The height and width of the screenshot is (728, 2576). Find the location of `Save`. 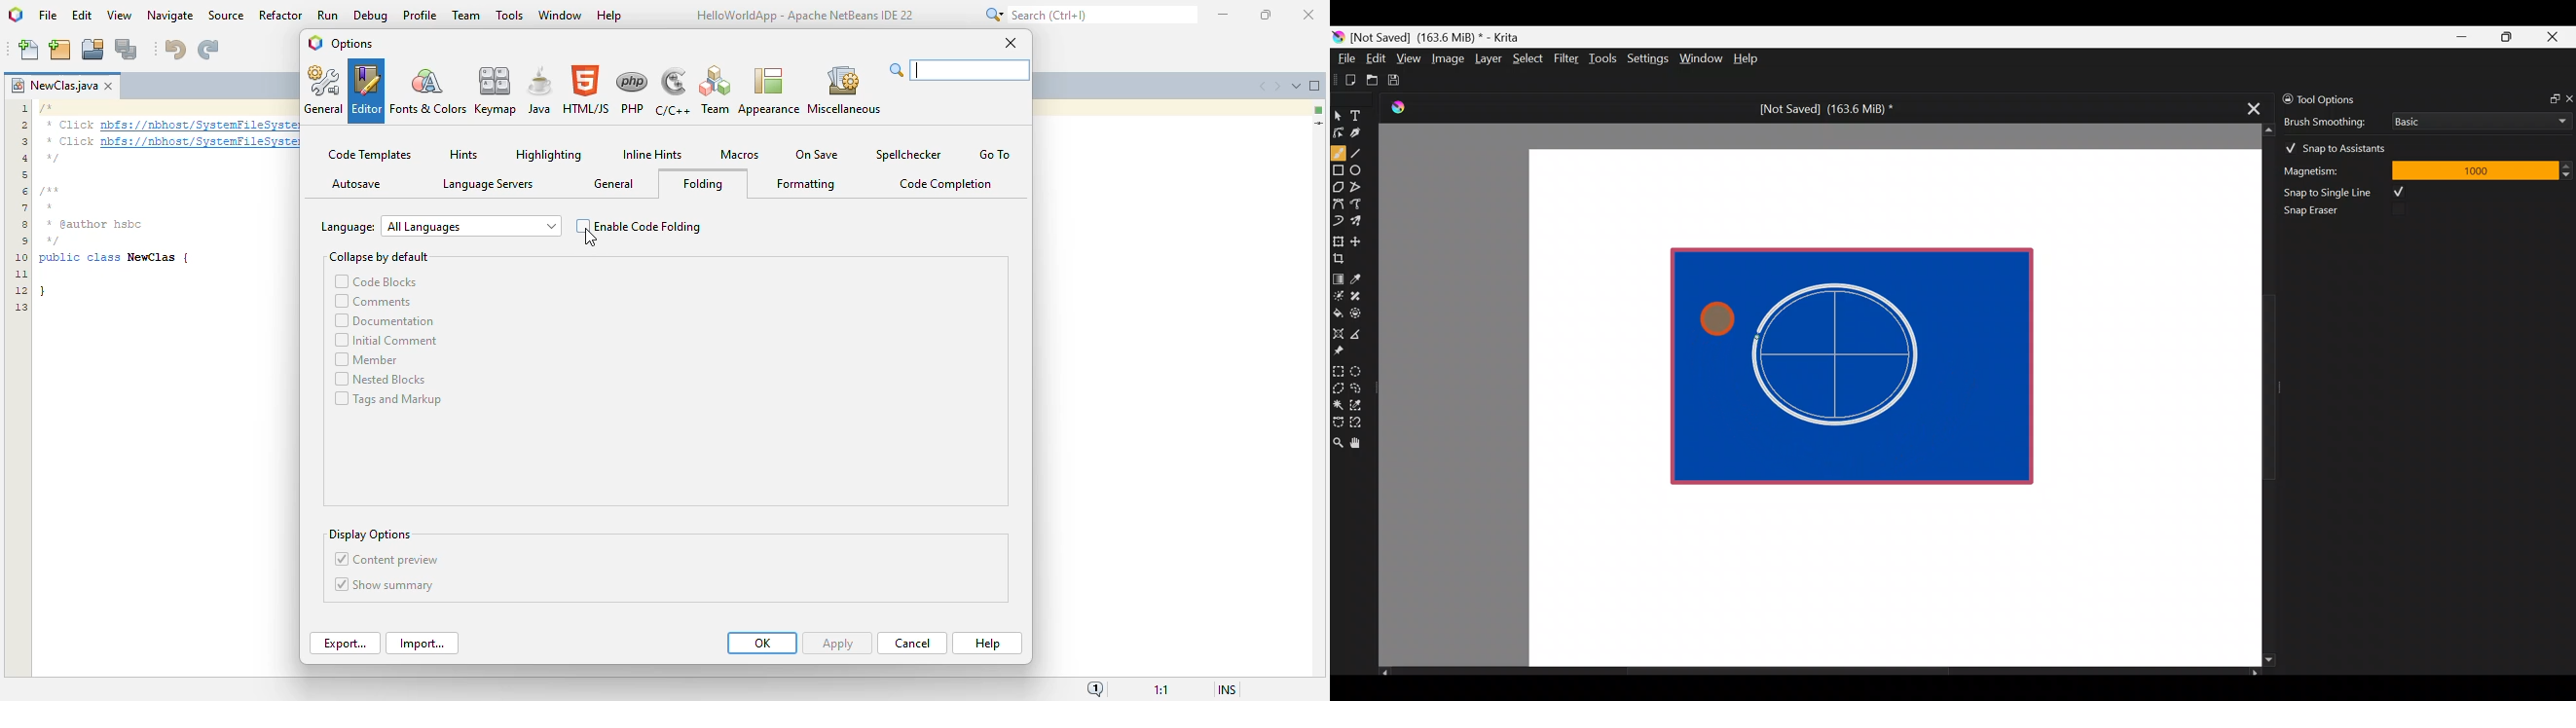

Save is located at coordinates (1403, 80).